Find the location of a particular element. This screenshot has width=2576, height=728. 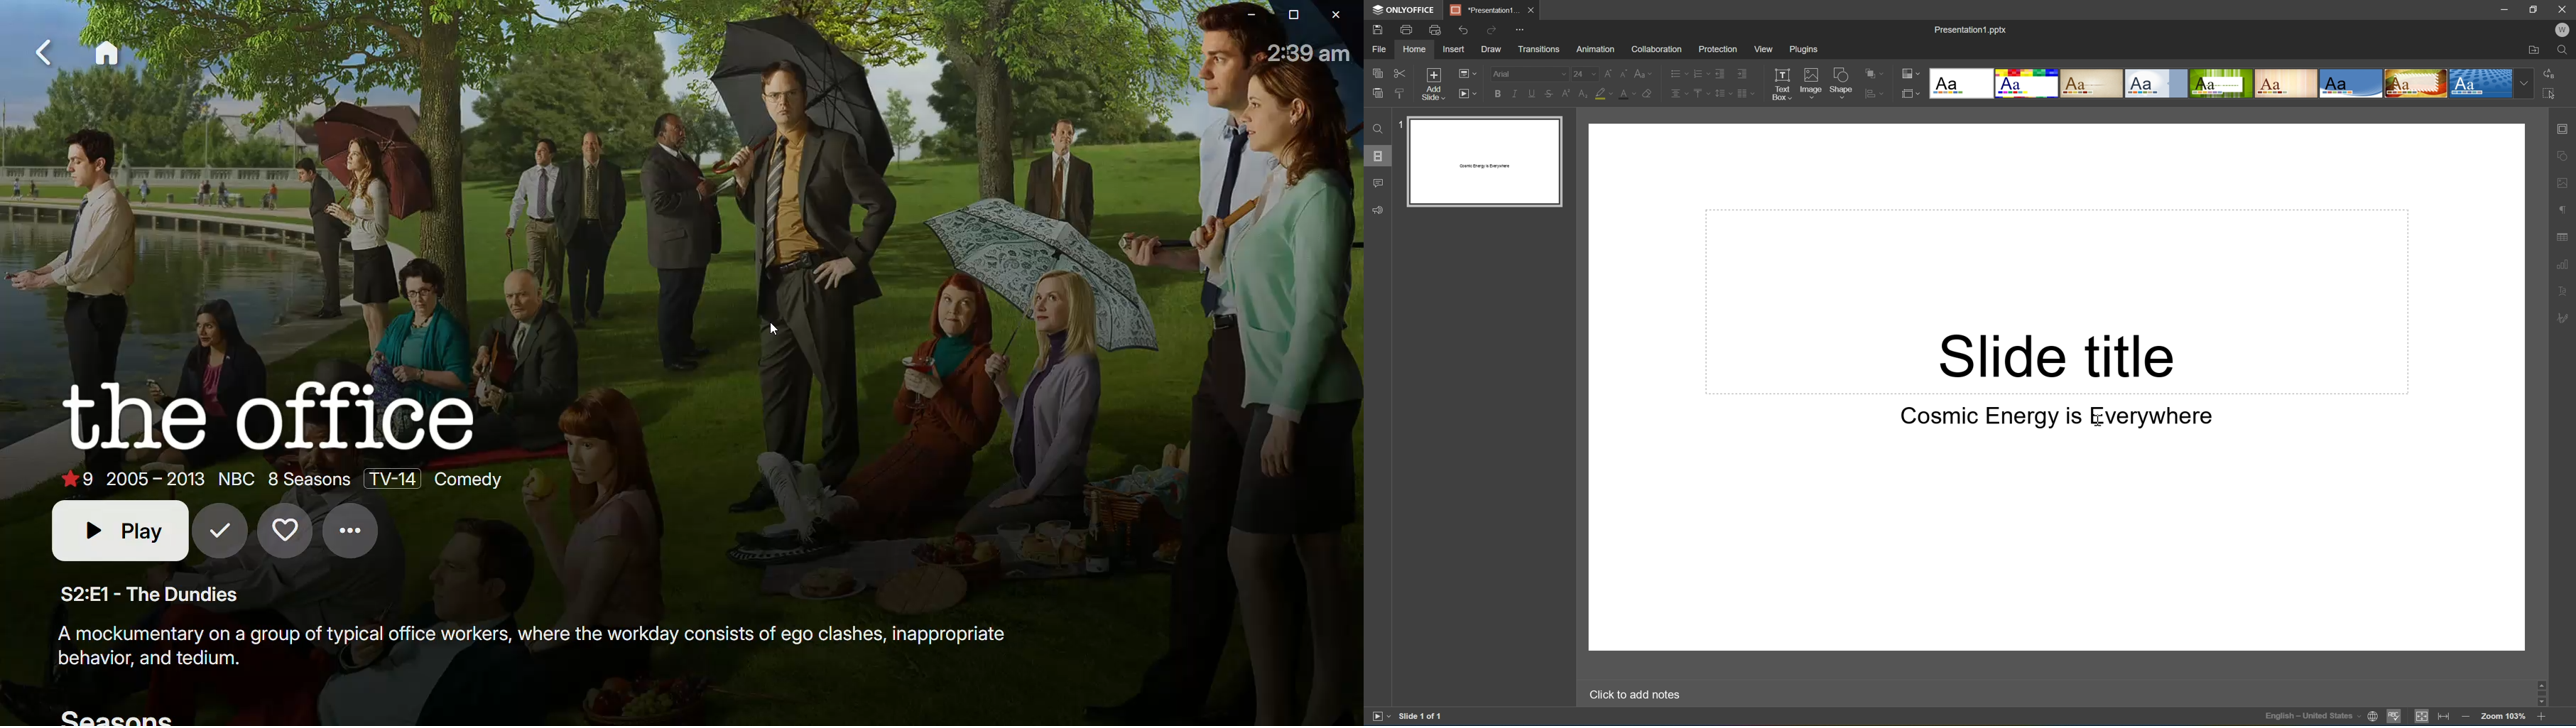

Subscript is located at coordinates (1583, 92).